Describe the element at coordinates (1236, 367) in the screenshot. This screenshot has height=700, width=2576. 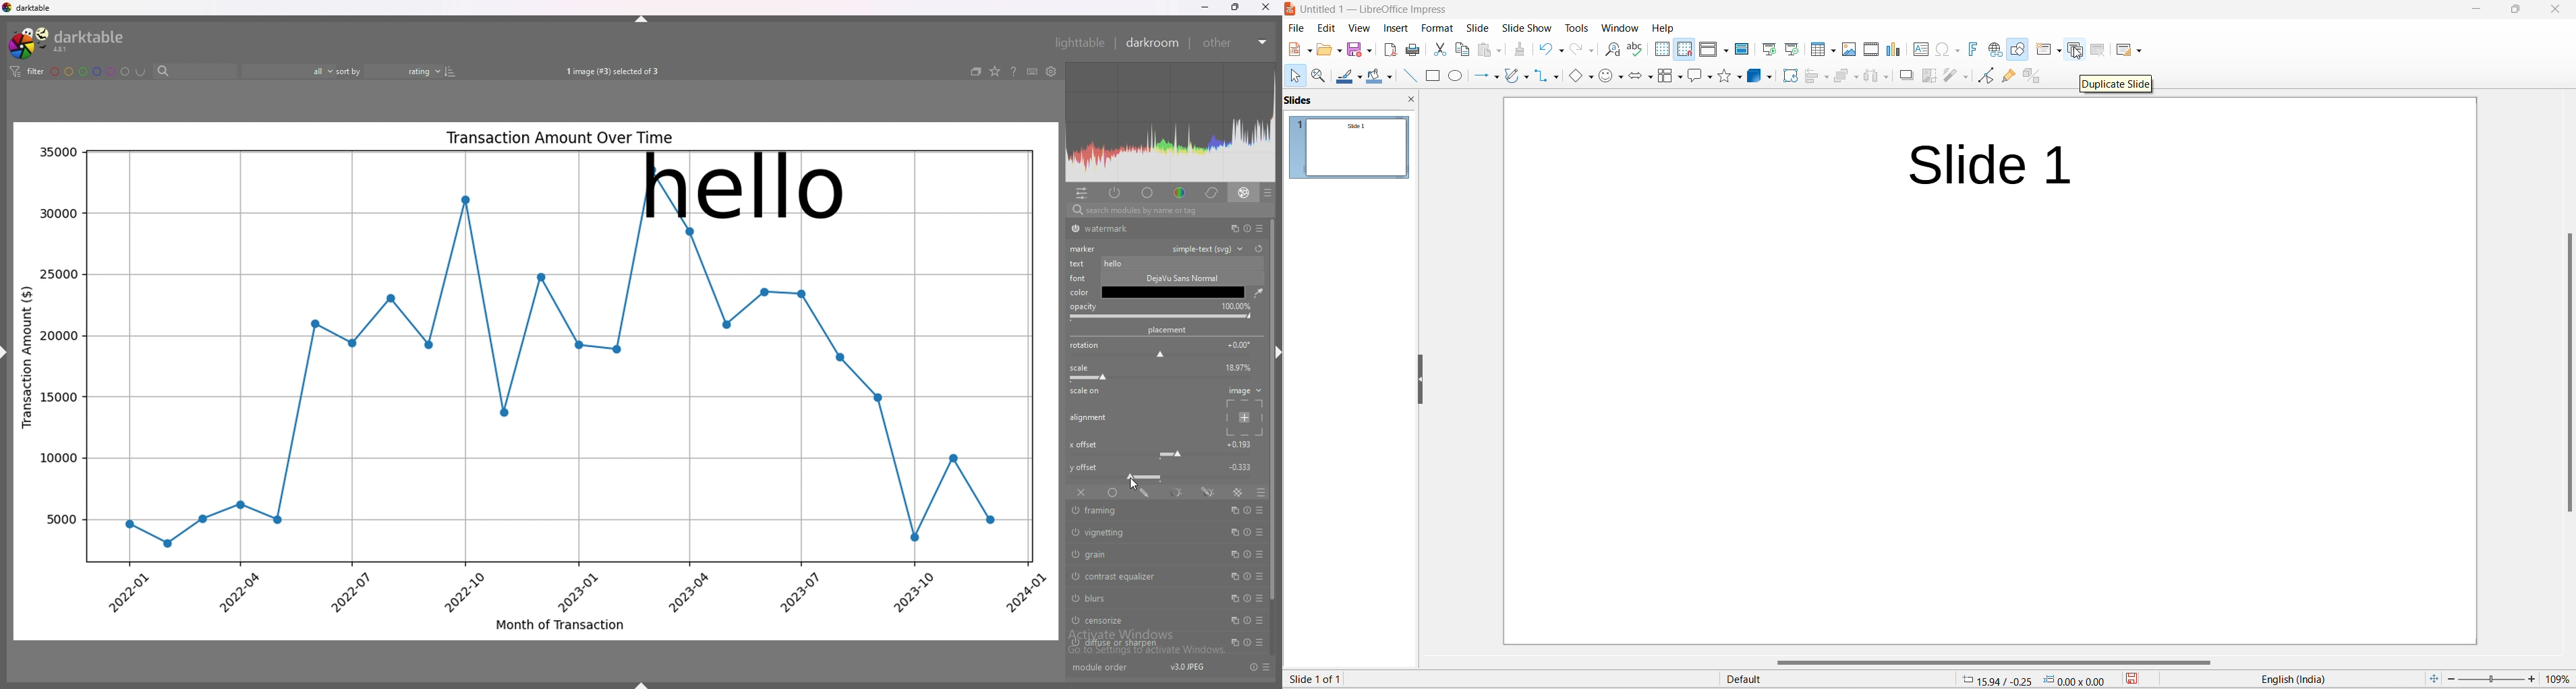
I see `scale percentage` at that location.